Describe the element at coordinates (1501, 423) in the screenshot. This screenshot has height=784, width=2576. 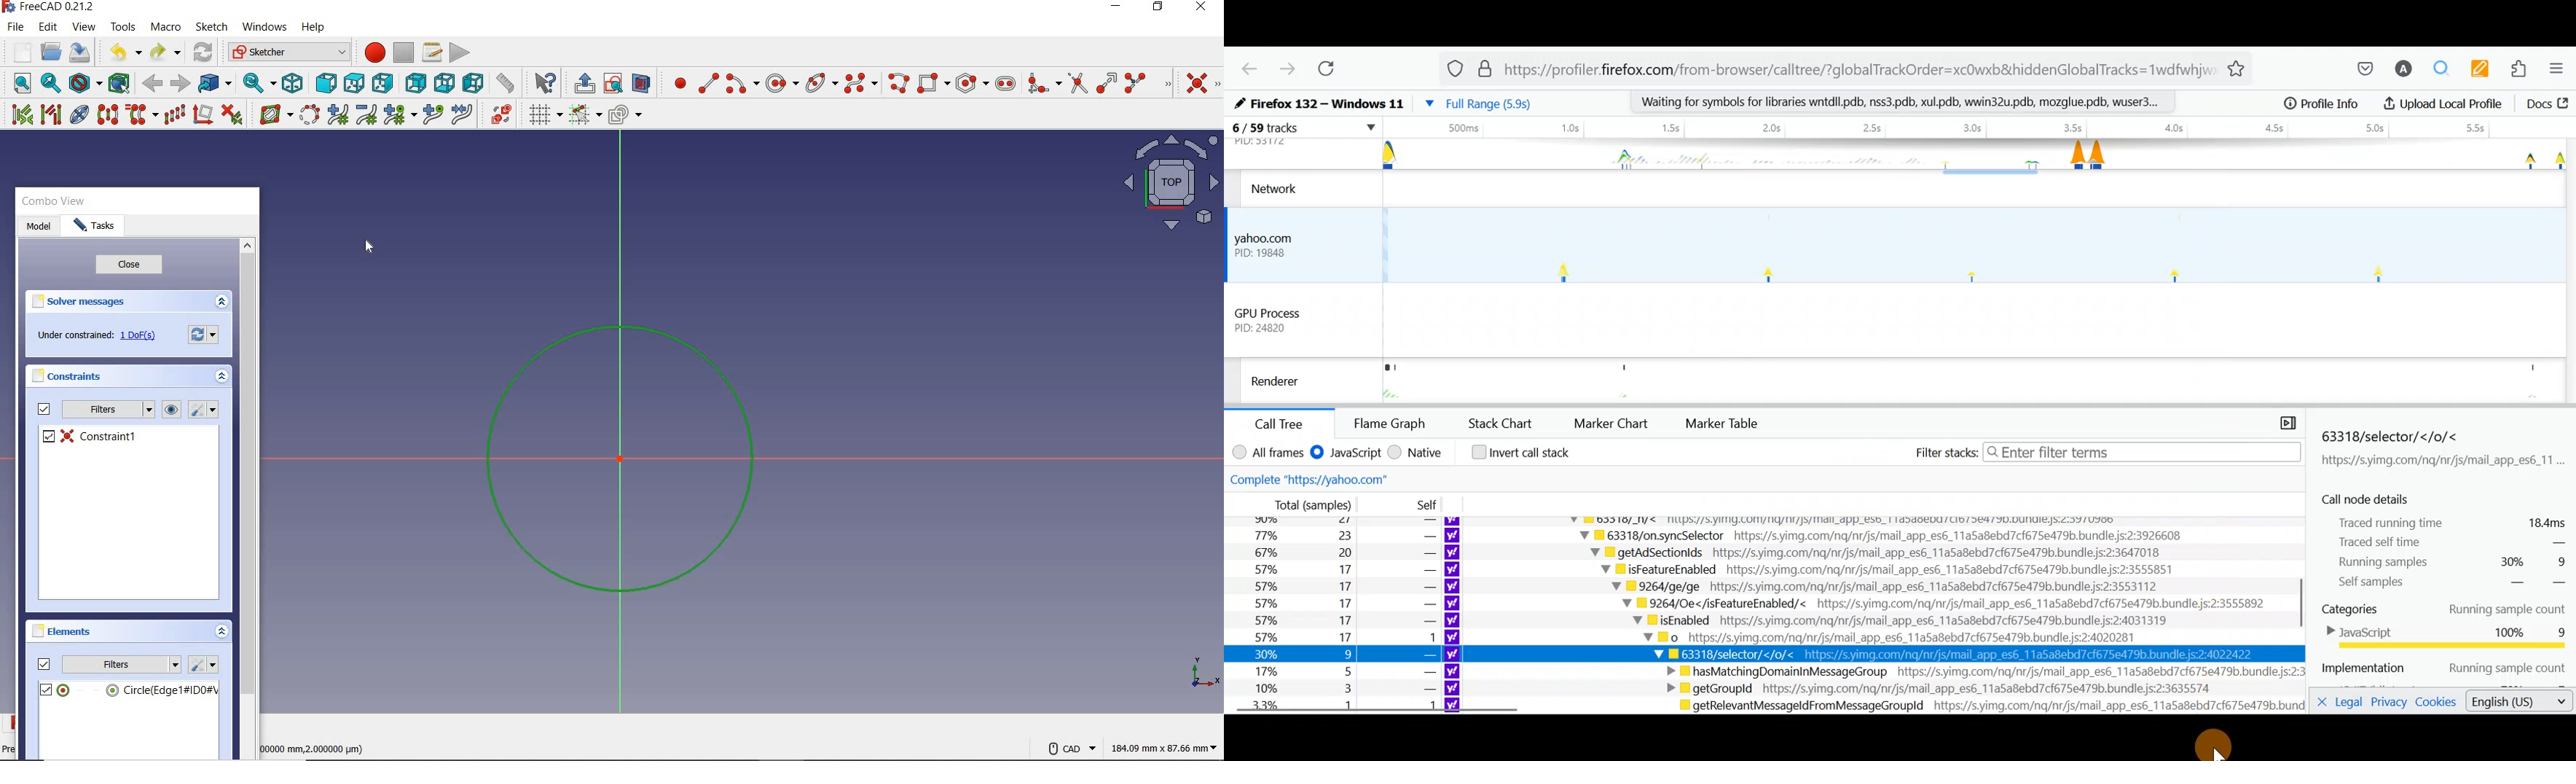
I see `Stack Chart` at that location.